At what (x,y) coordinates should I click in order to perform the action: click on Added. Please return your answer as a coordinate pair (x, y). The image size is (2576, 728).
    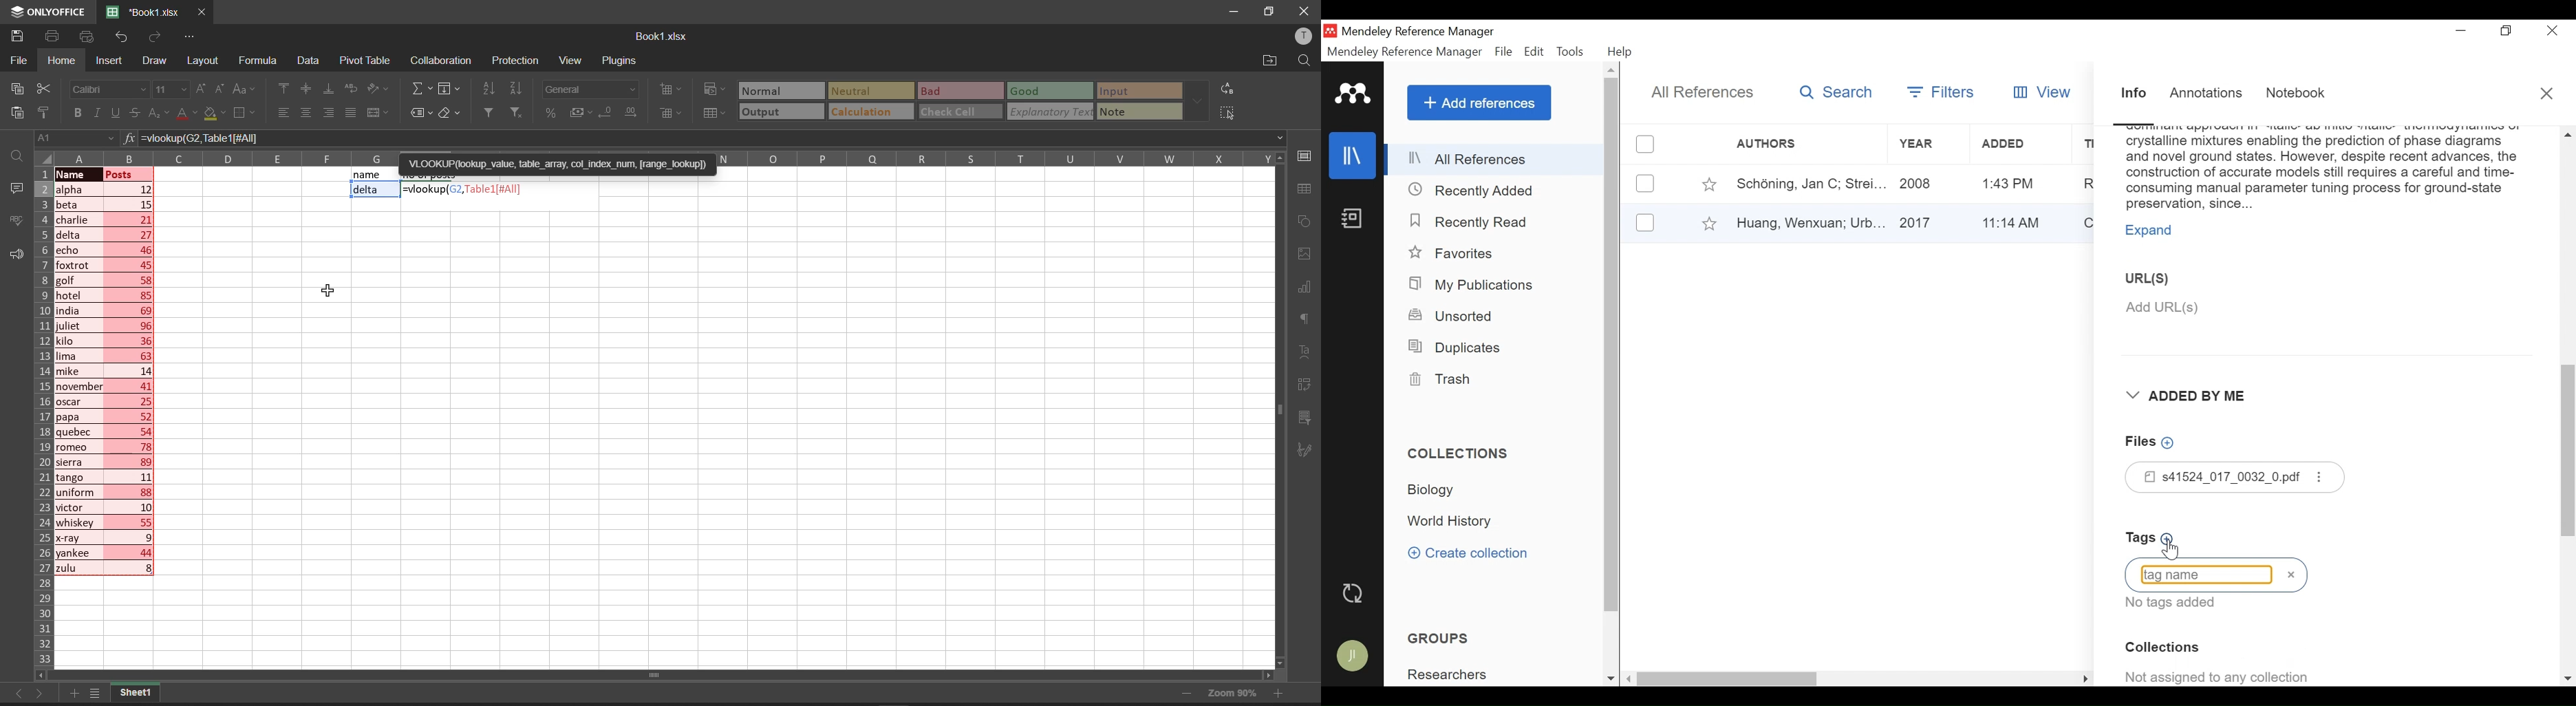
    Looking at the image, I should click on (2016, 221).